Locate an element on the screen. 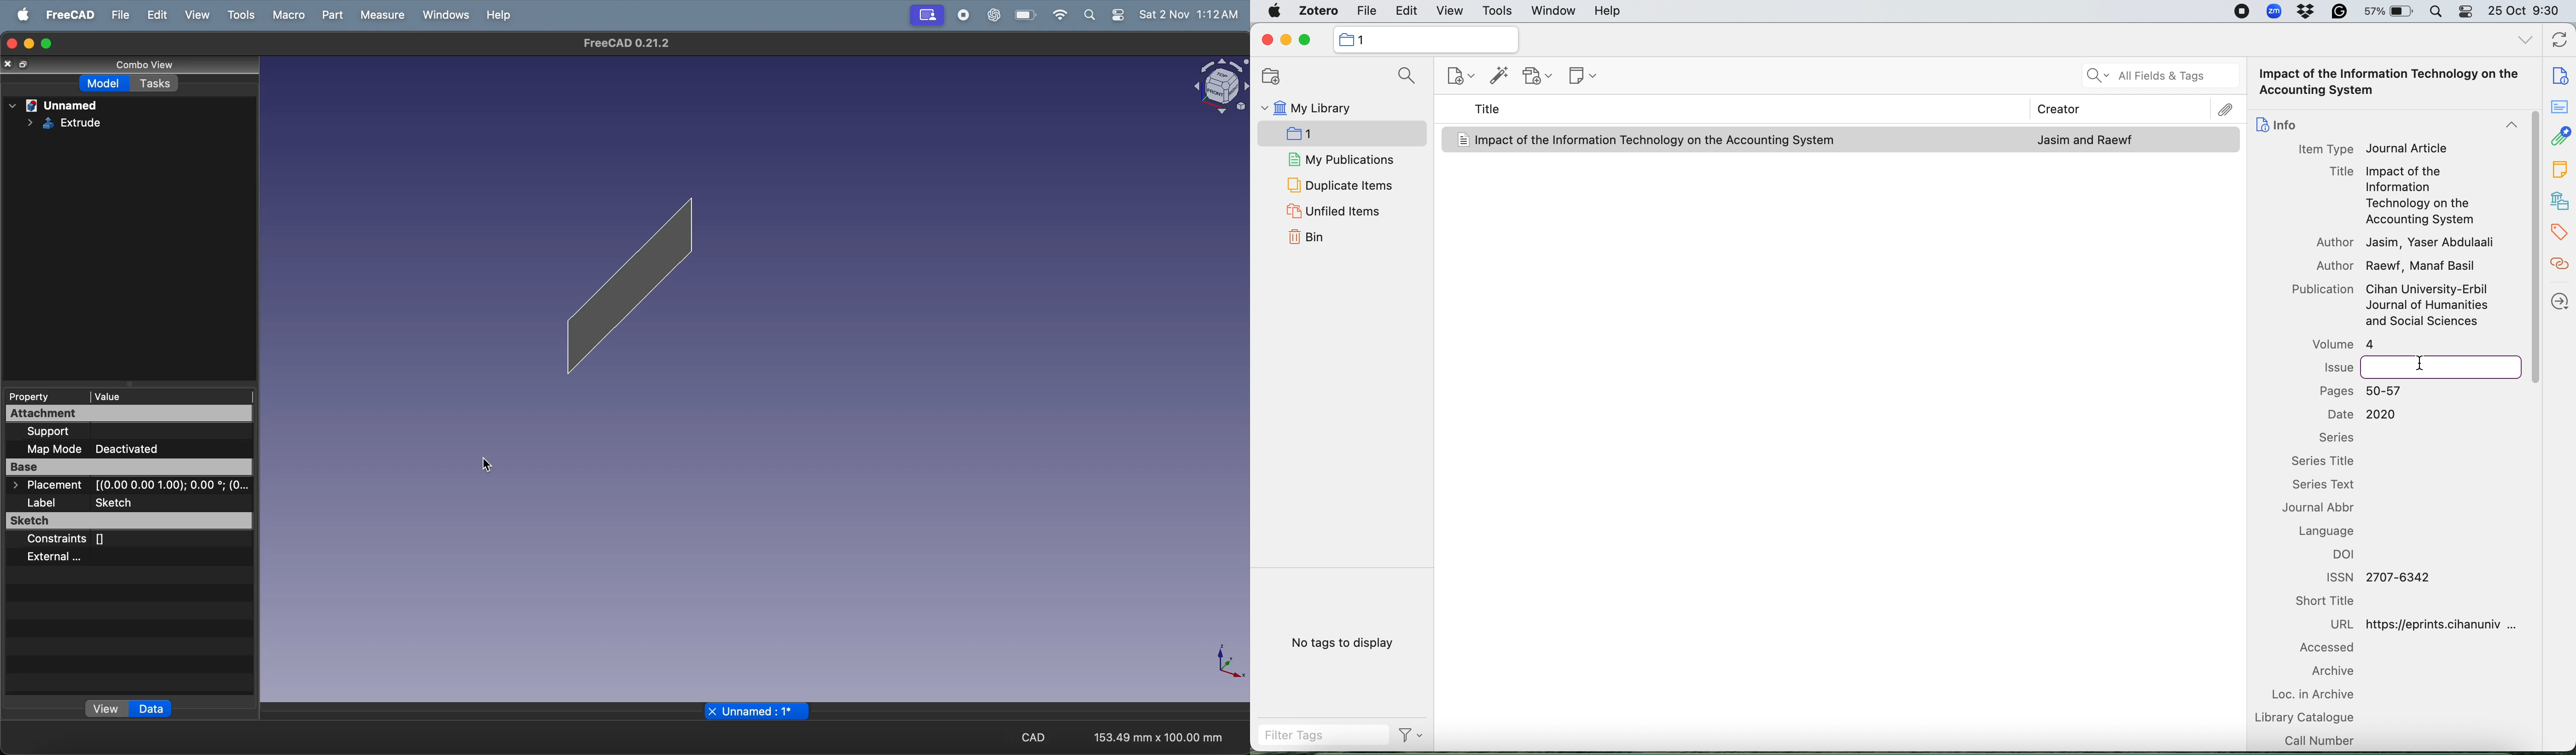 Image resolution: width=2576 pixels, height=756 pixels. external... is located at coordinates (57, 559).